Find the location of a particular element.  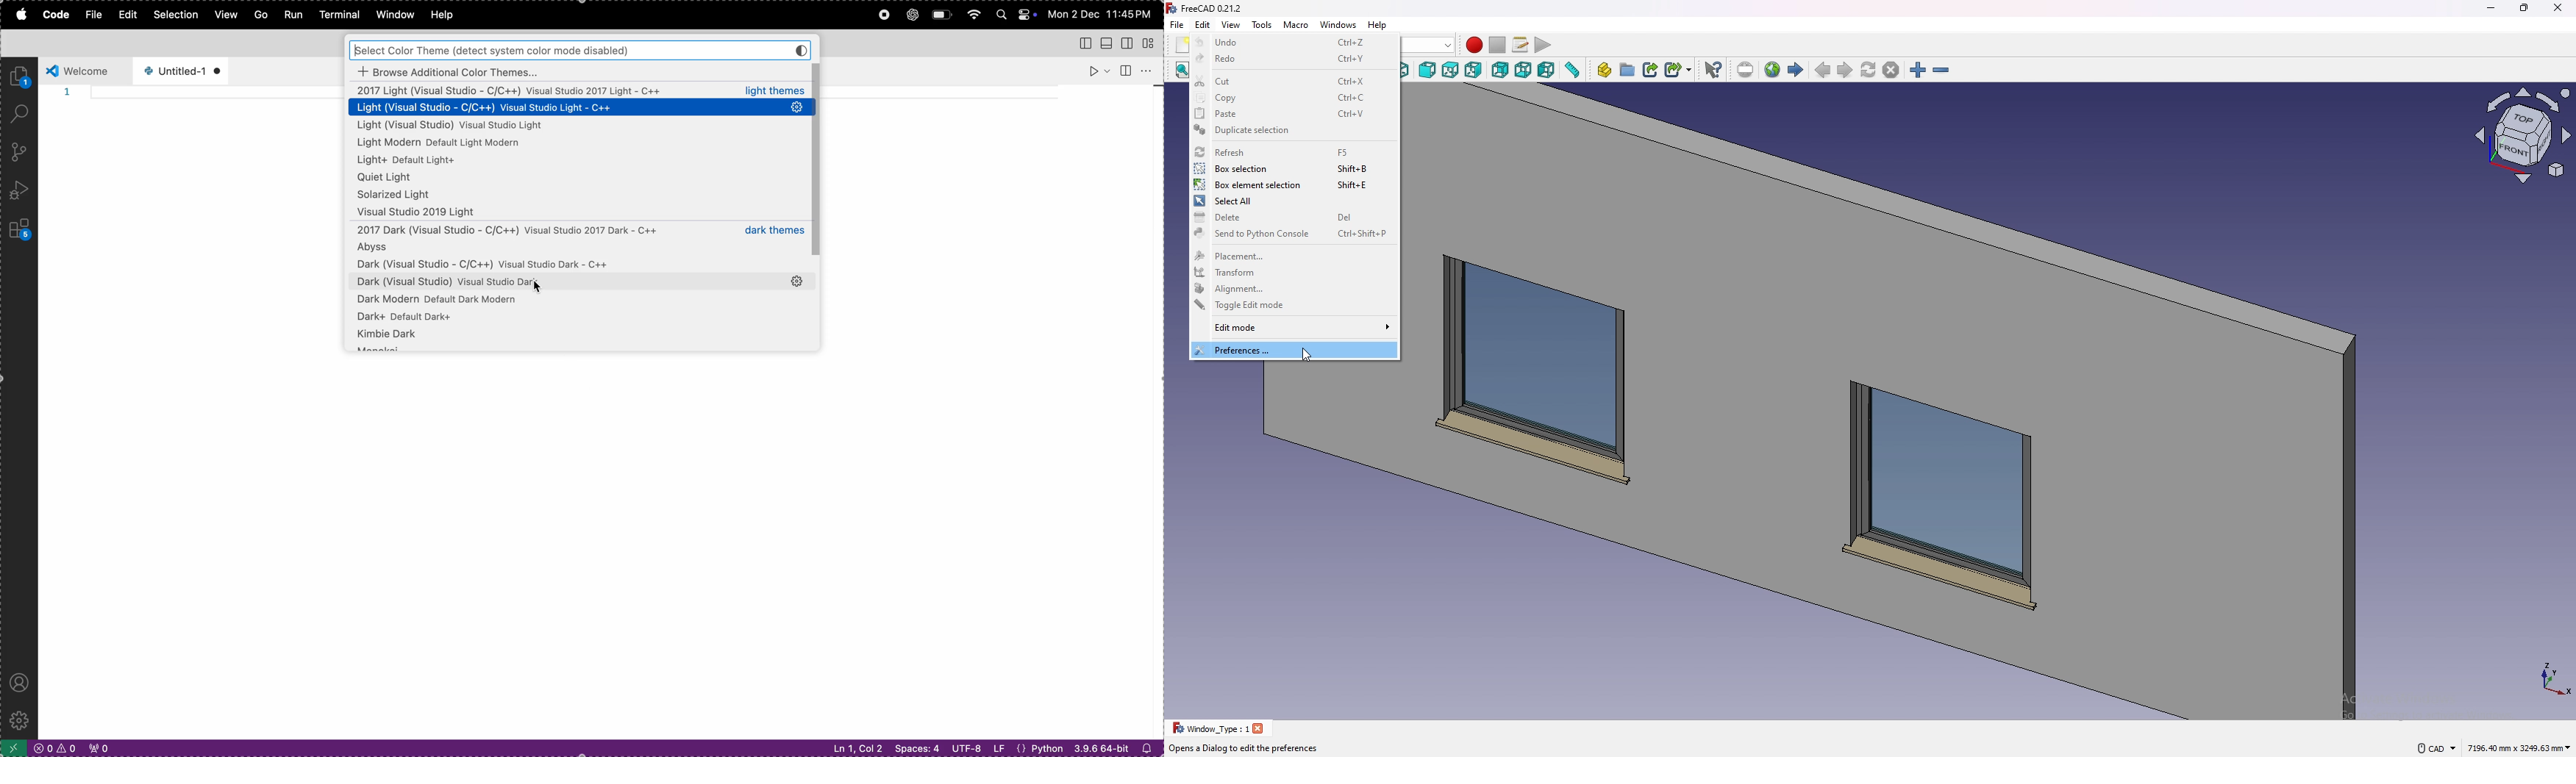

Open a remote window is located at coordinates (12, 747).